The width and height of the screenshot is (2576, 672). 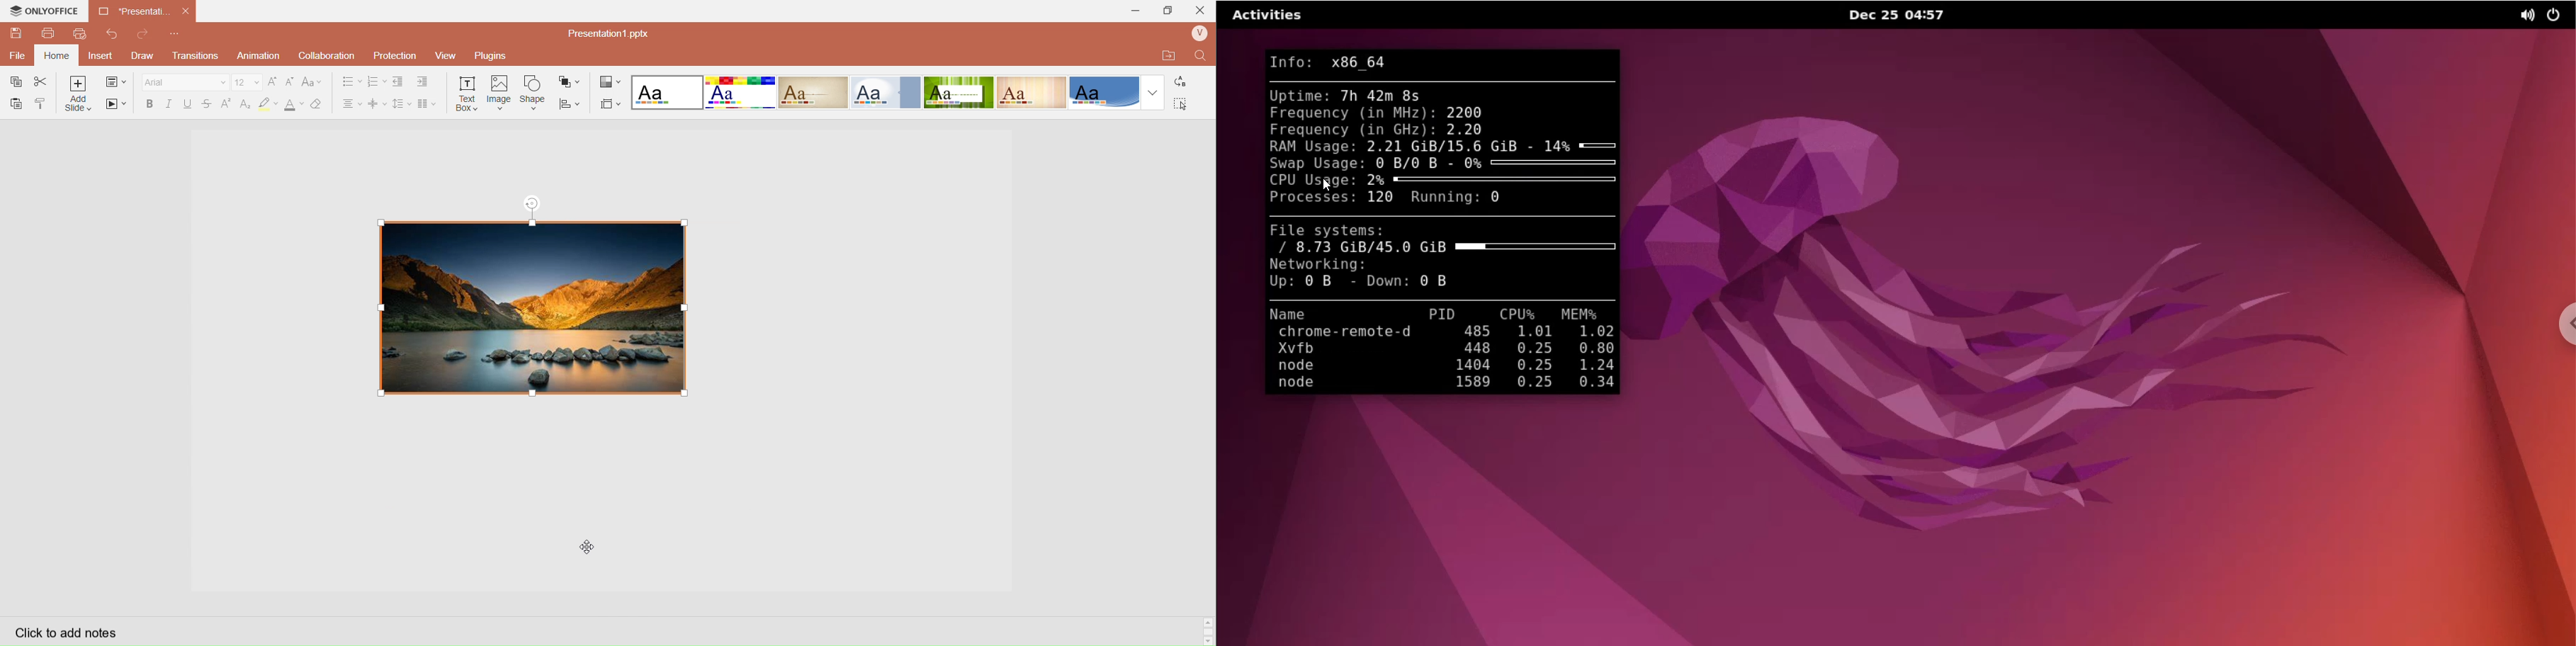 What do you see at coordinates (447, 56) in the screenshot?
I see `View` at bounding box center [447, 56].